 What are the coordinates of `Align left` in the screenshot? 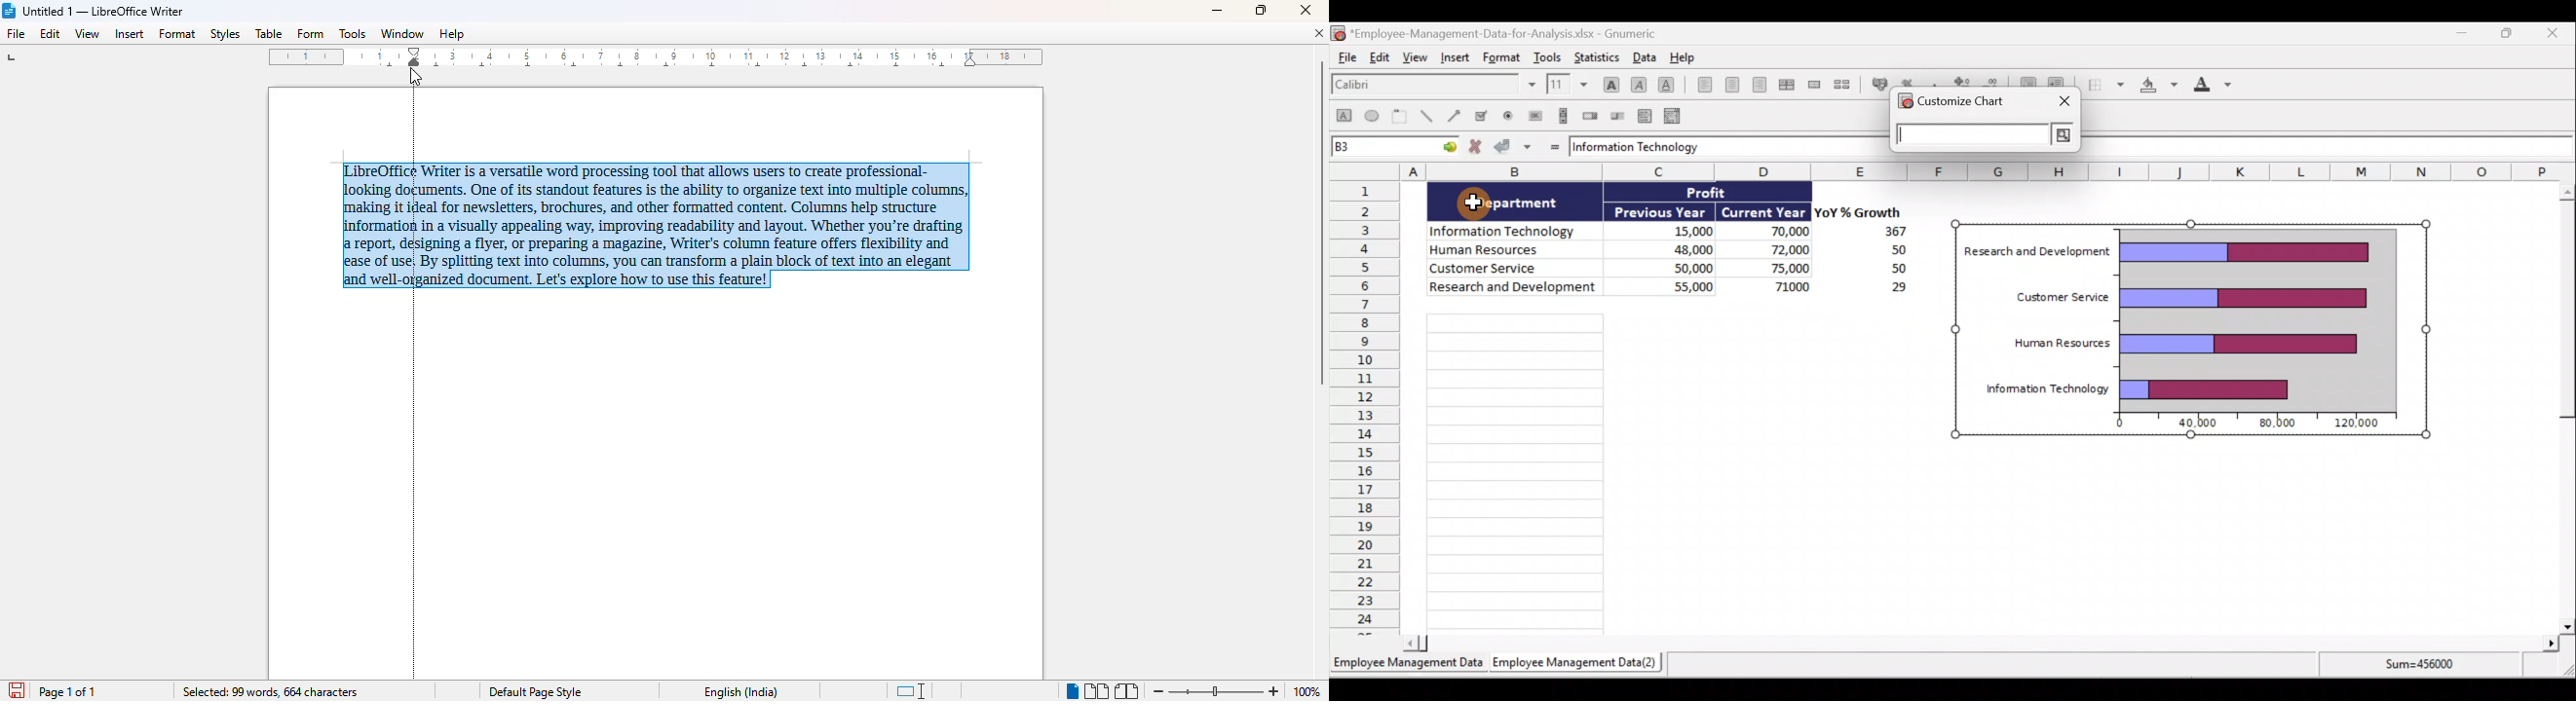 It's located at (1700, 87).